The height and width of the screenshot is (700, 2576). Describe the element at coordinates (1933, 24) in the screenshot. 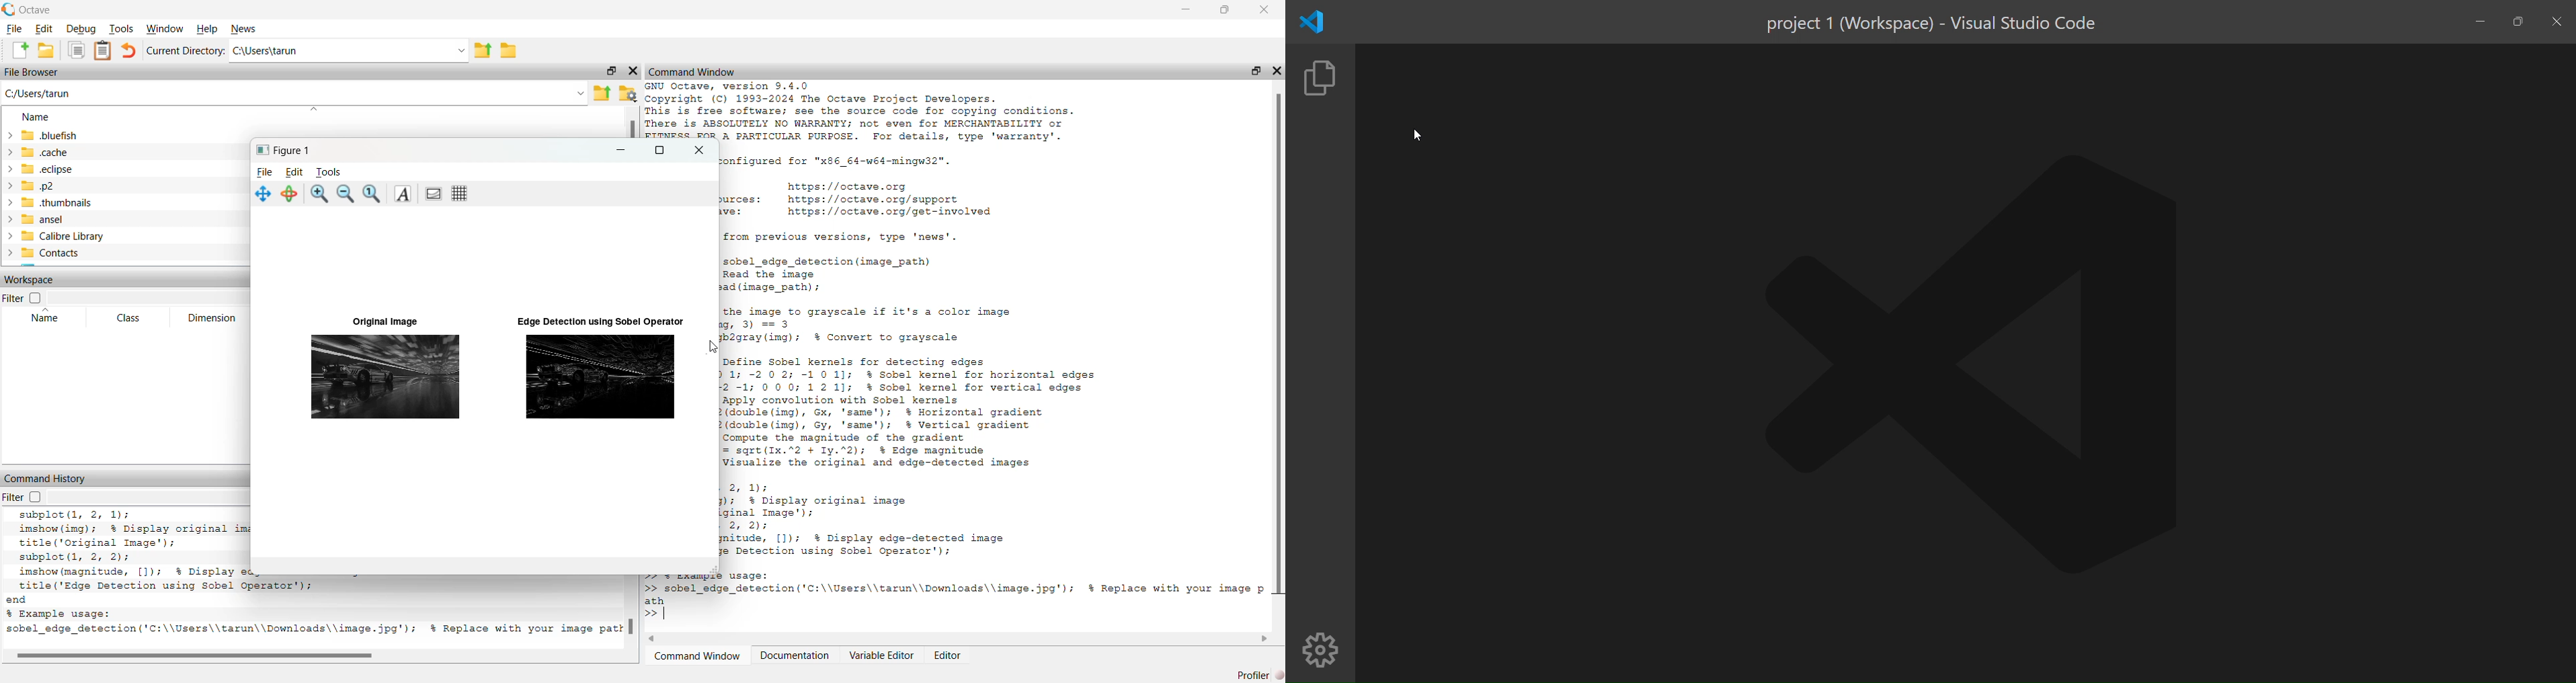

I see `title` at that location.